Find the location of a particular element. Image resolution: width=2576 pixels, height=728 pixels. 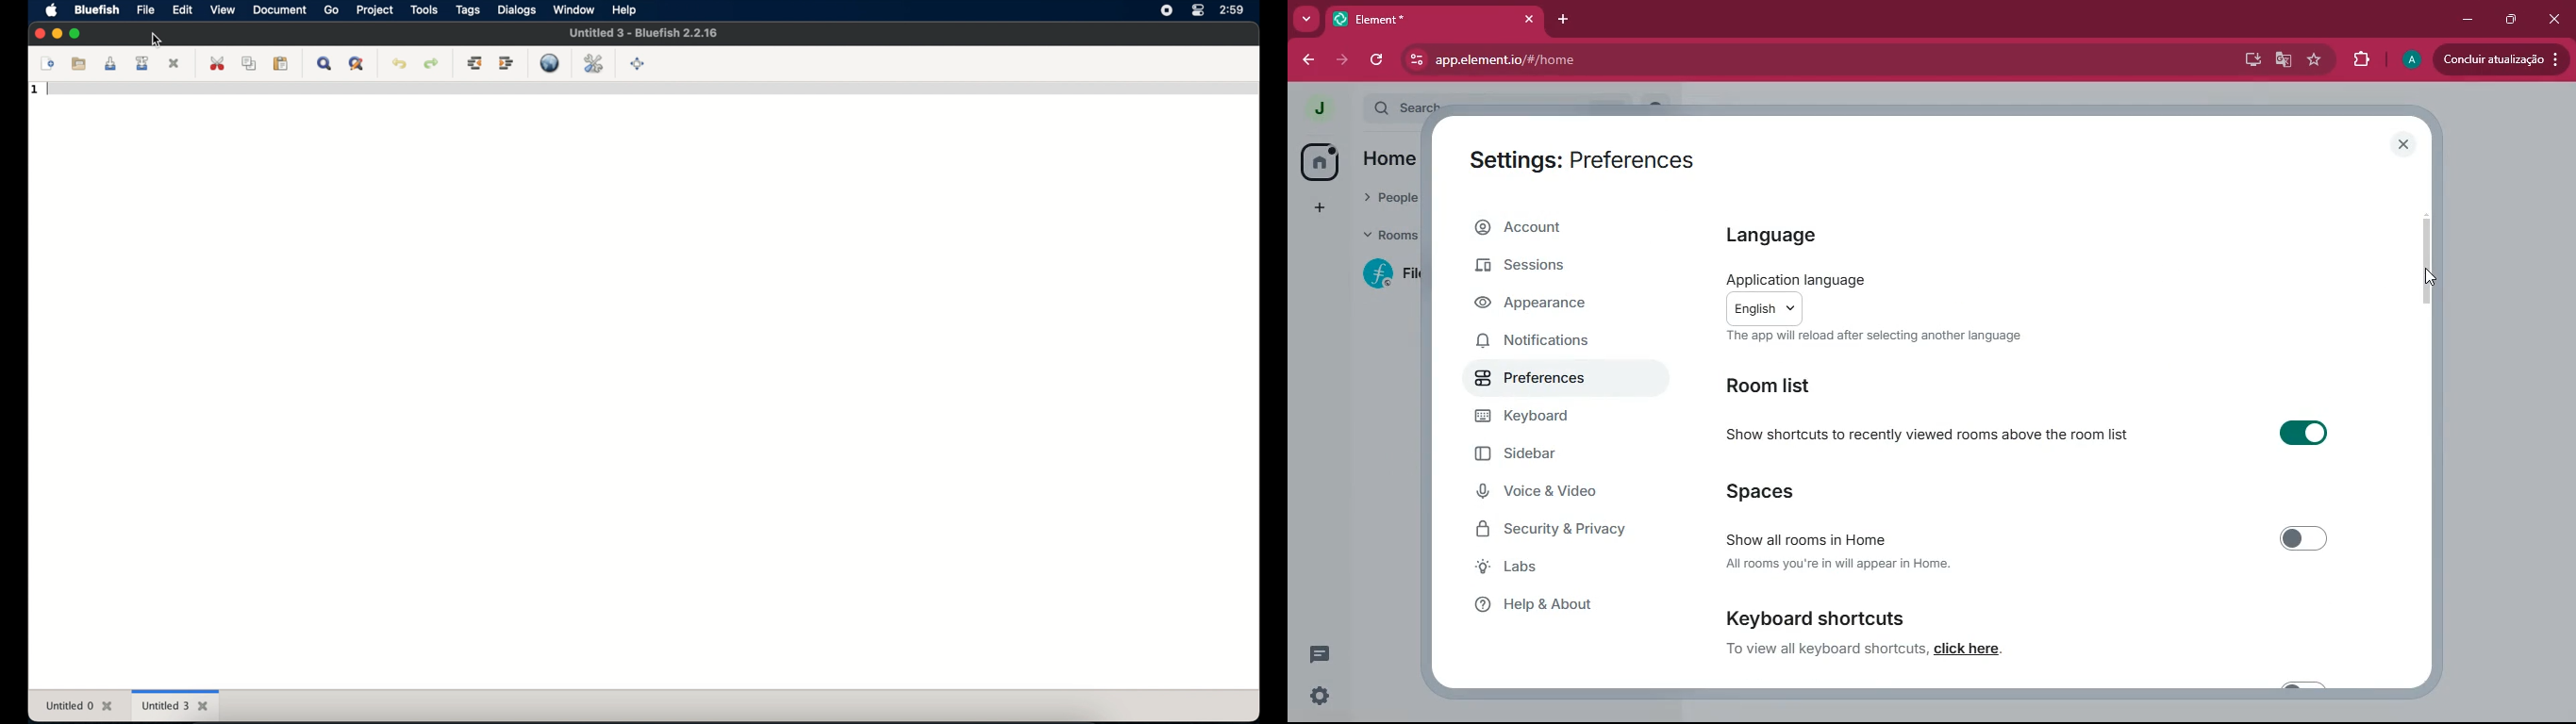

preferences is located at coordinates (1552, 383).